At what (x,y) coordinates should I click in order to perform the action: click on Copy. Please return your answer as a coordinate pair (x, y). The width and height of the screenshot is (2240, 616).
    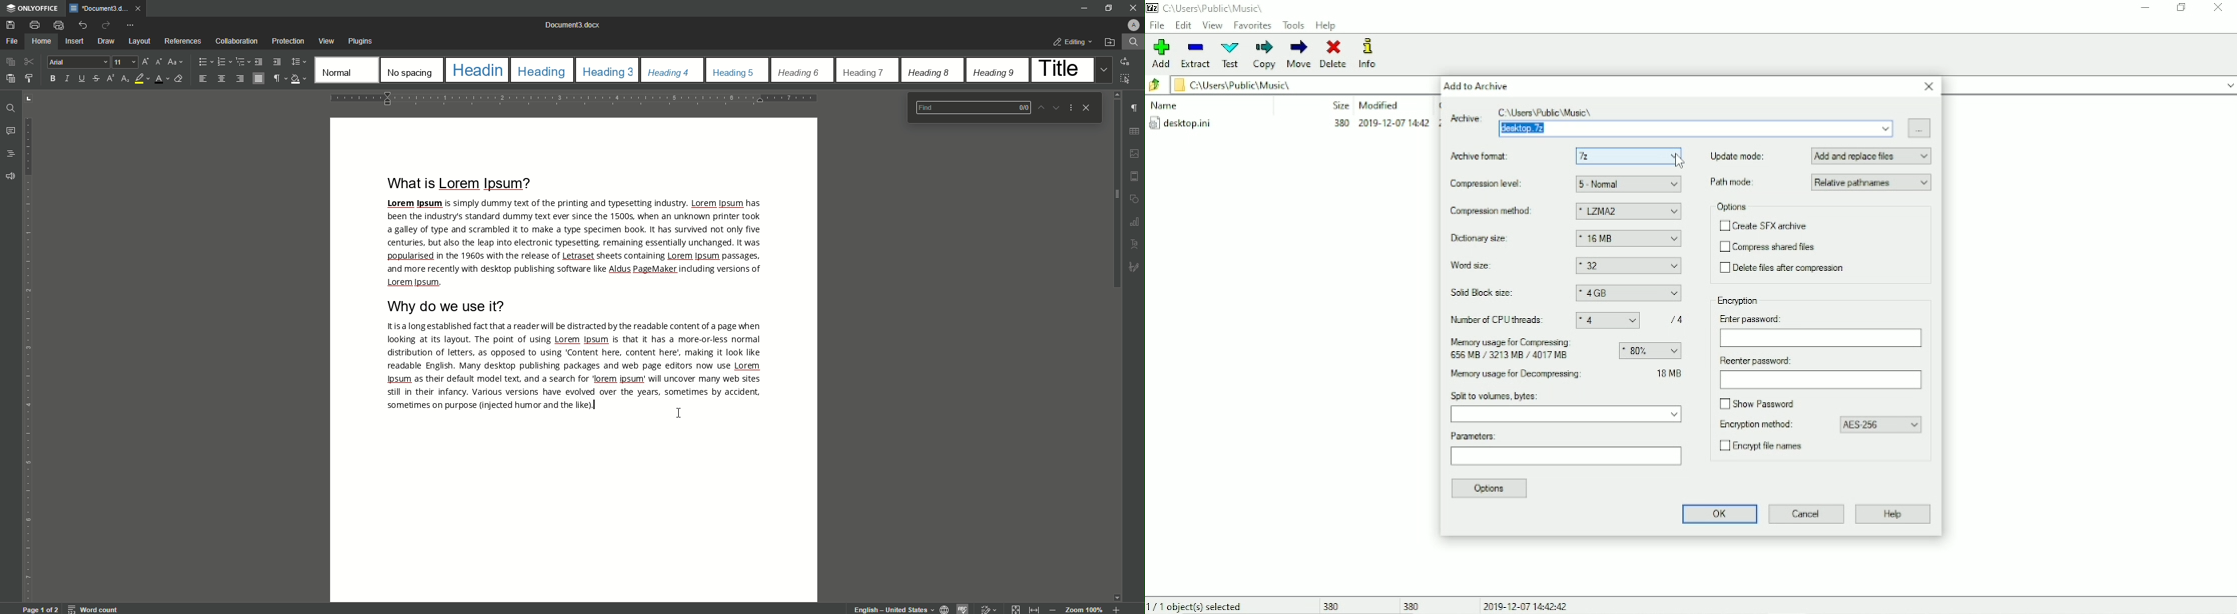
    Looking at the image, I should click on (9, 62).